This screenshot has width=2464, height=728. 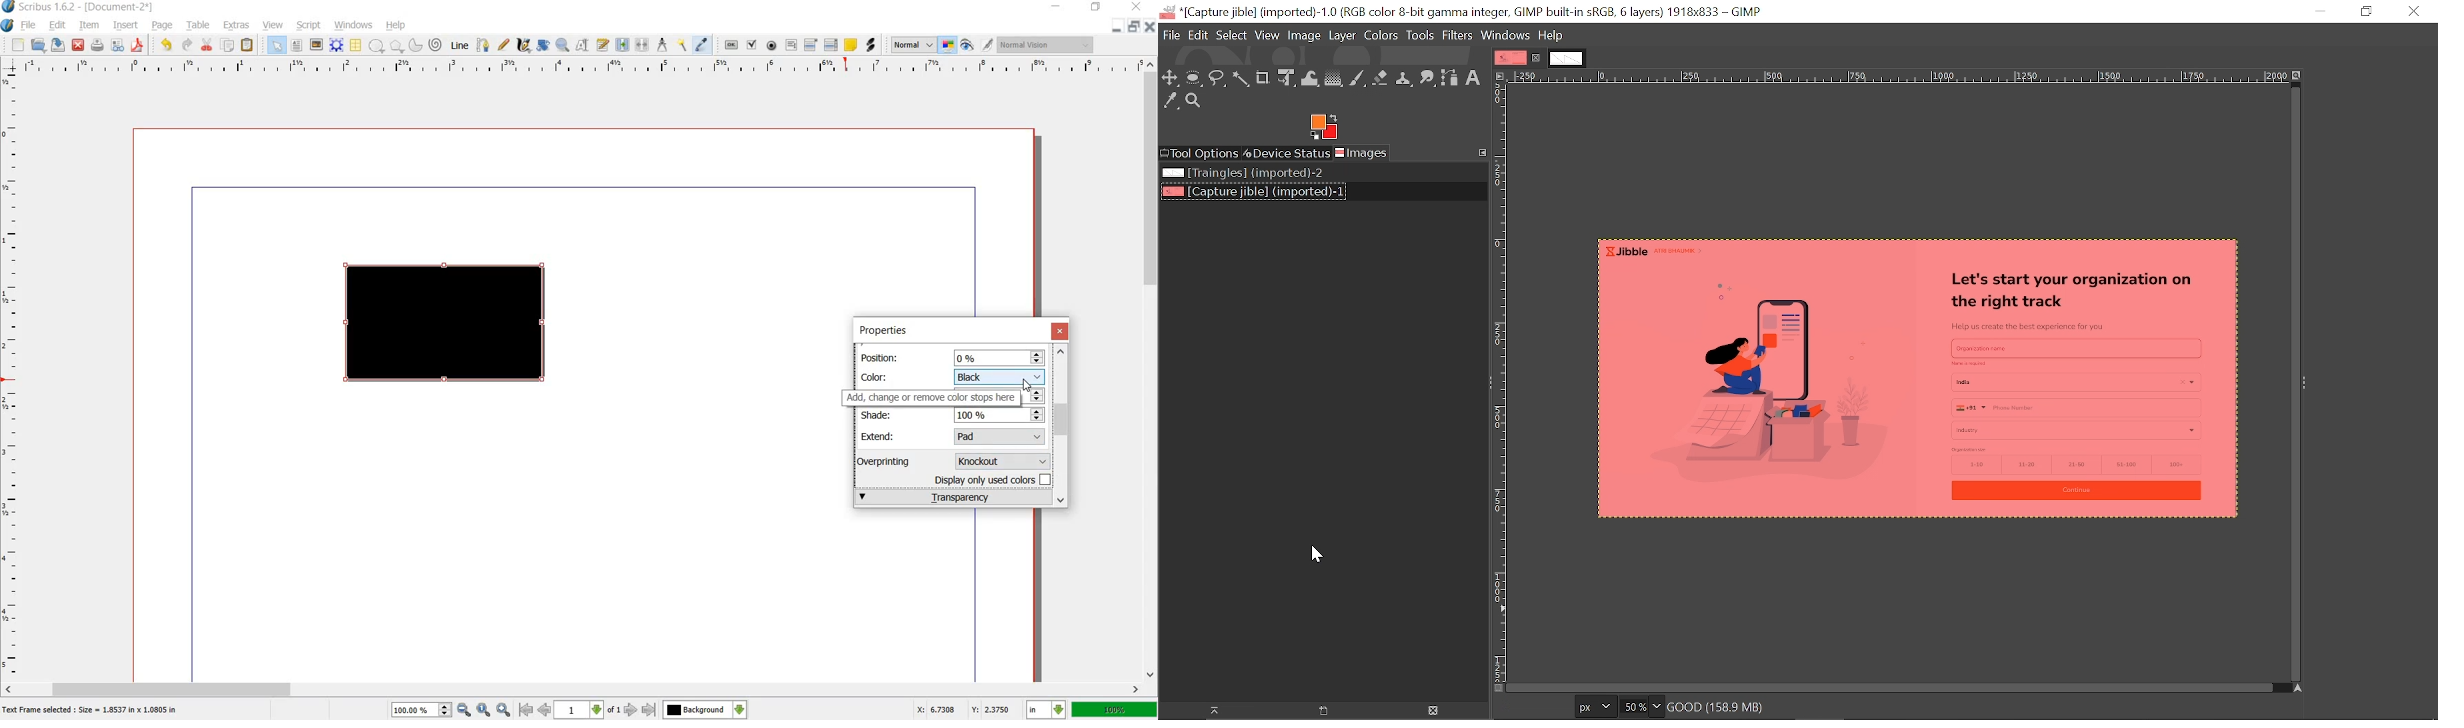 What do you see at coordinates (2306, 383) in the screenshot?
I see `Side bar menu` at bounding box center [2306, 383].